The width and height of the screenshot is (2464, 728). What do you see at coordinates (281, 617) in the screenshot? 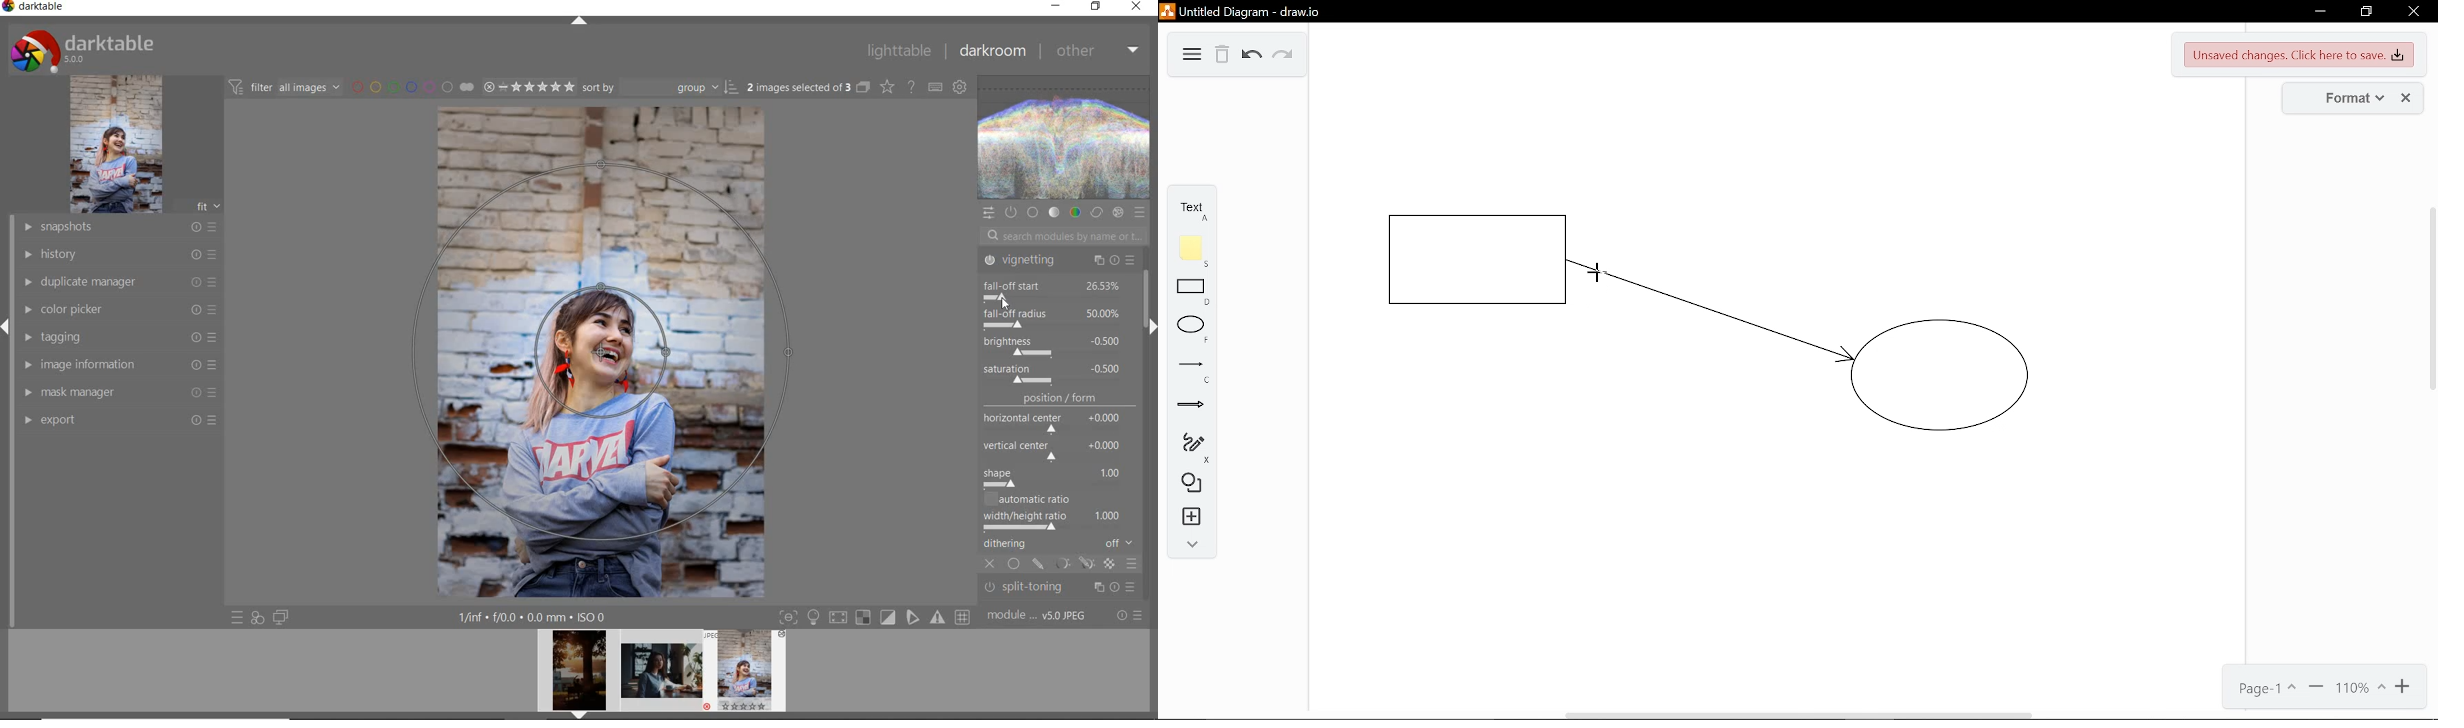
I see `display a second darkroom image window` at bounding box center [281, 617].